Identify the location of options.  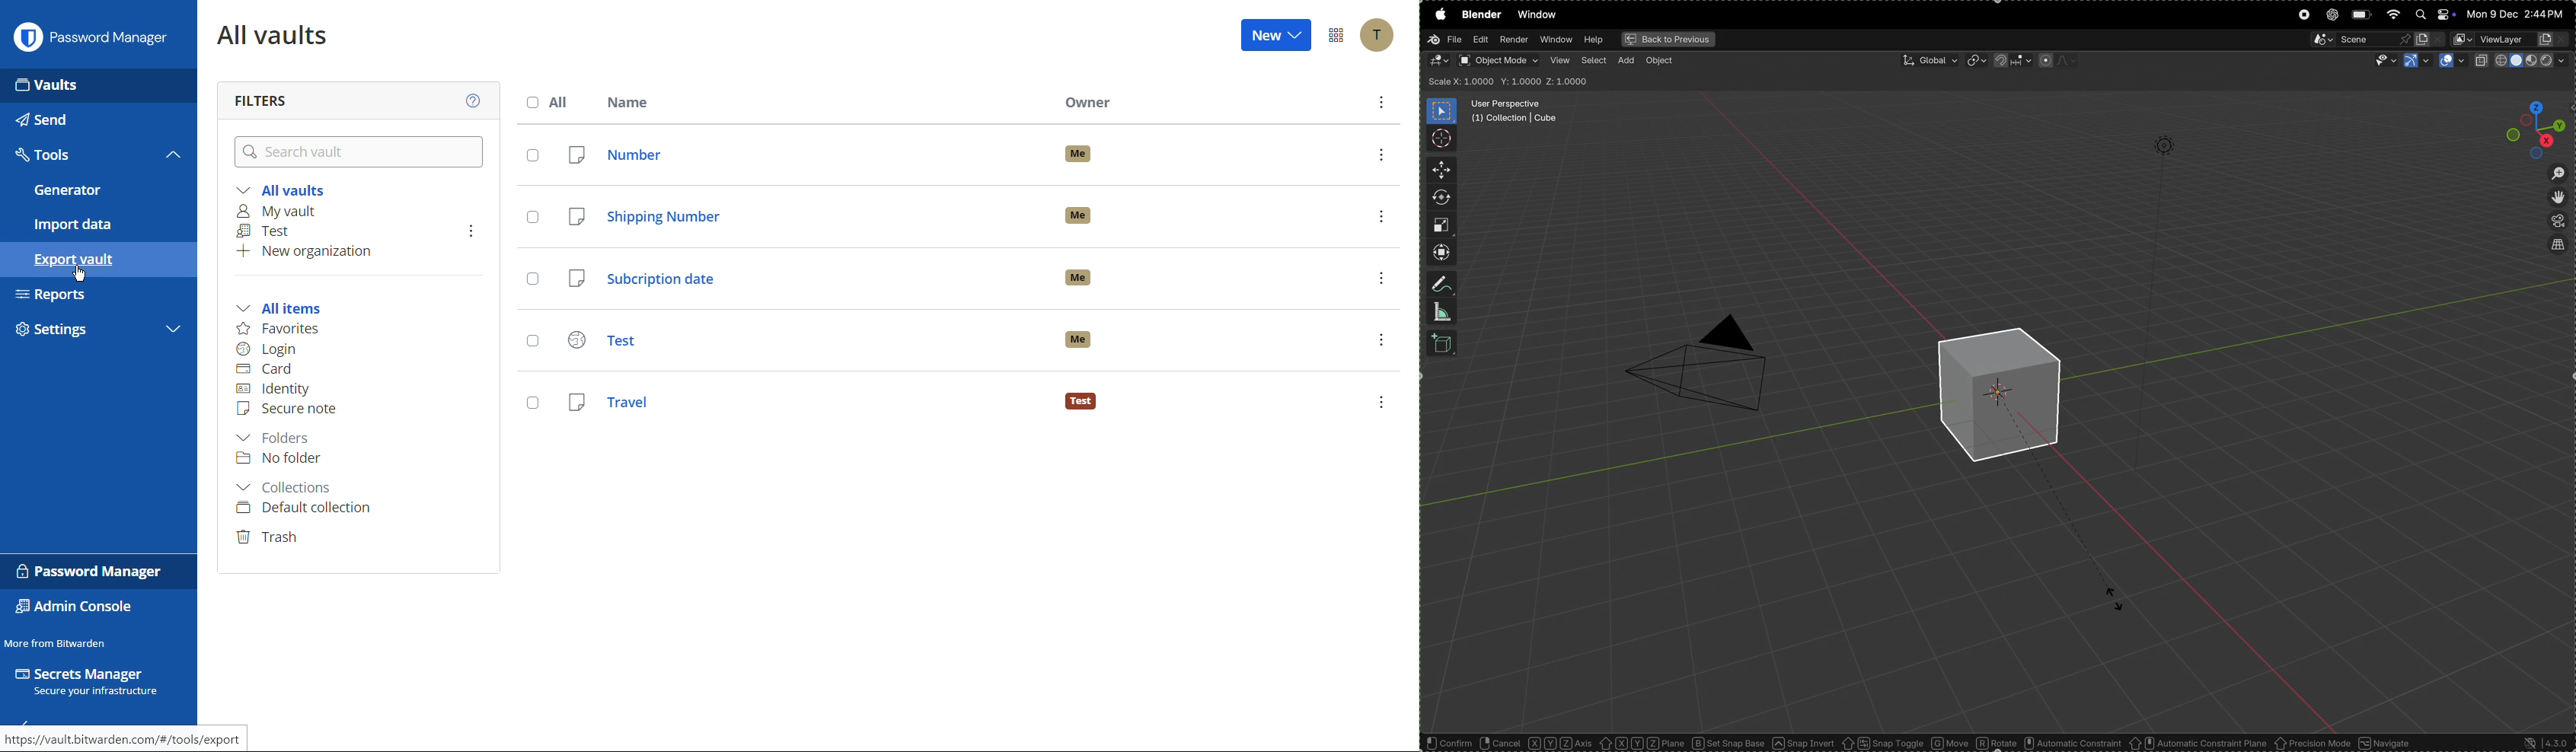
(1381, 340).